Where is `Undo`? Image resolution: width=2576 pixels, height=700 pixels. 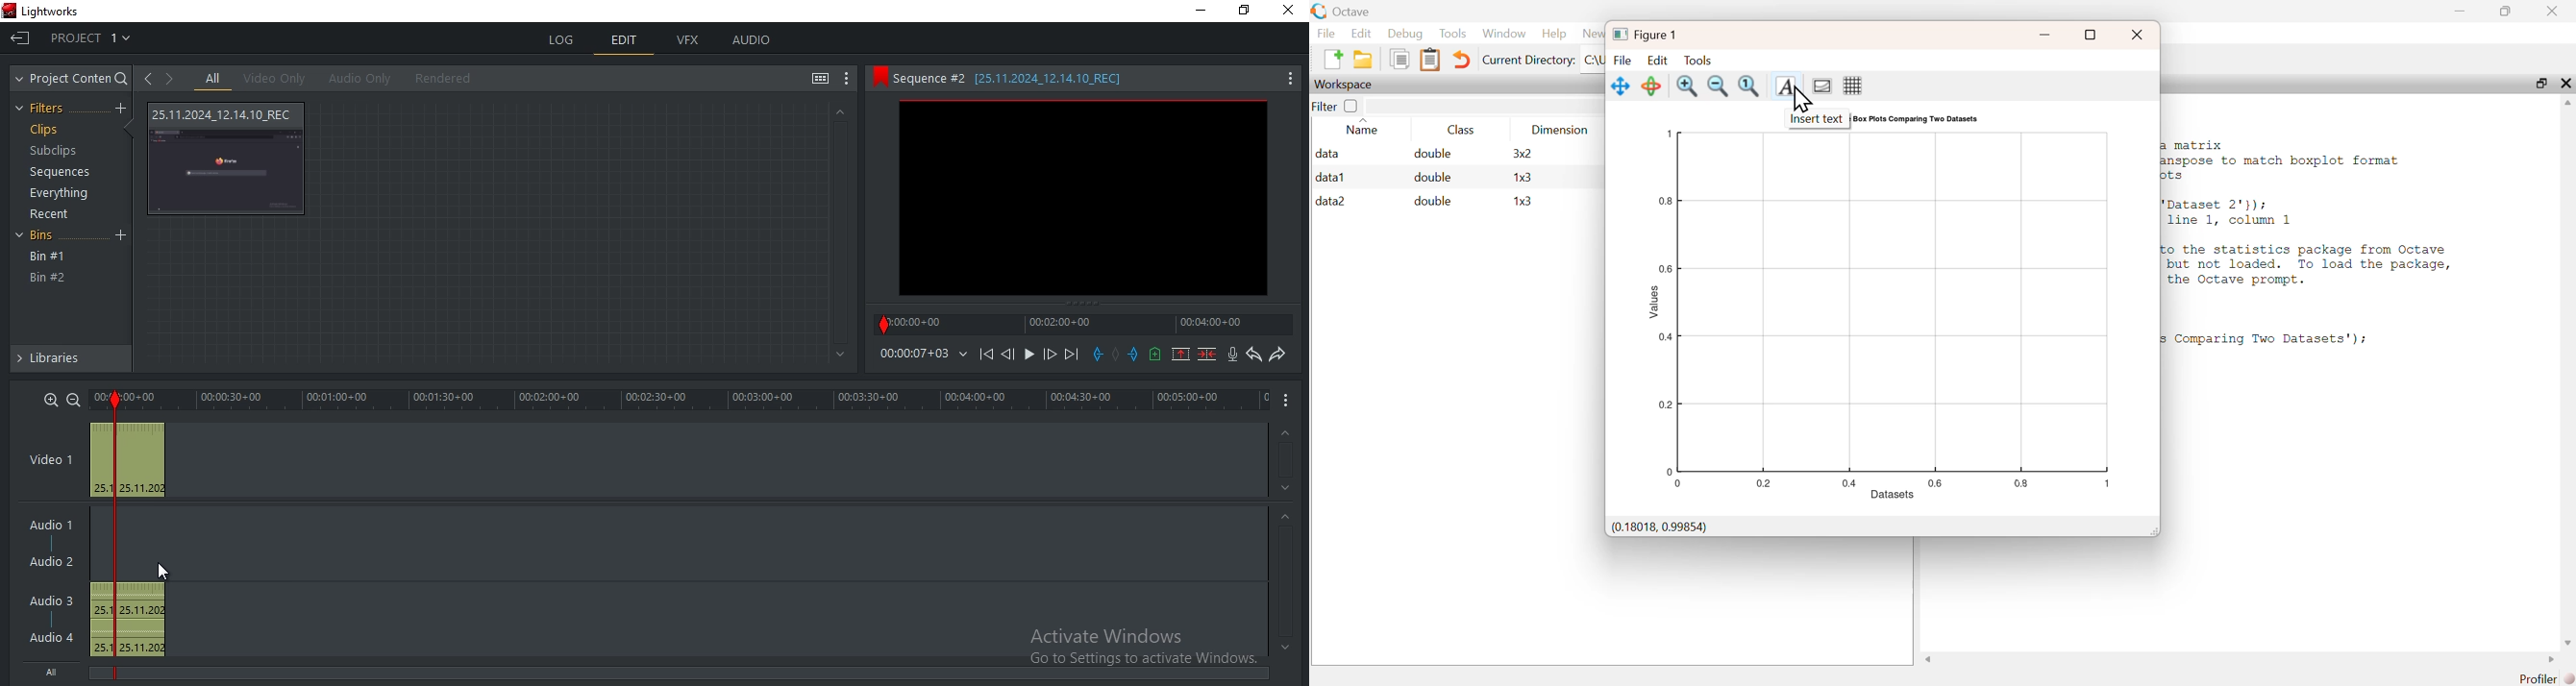 Undo is located at coordinates (1463, 61).